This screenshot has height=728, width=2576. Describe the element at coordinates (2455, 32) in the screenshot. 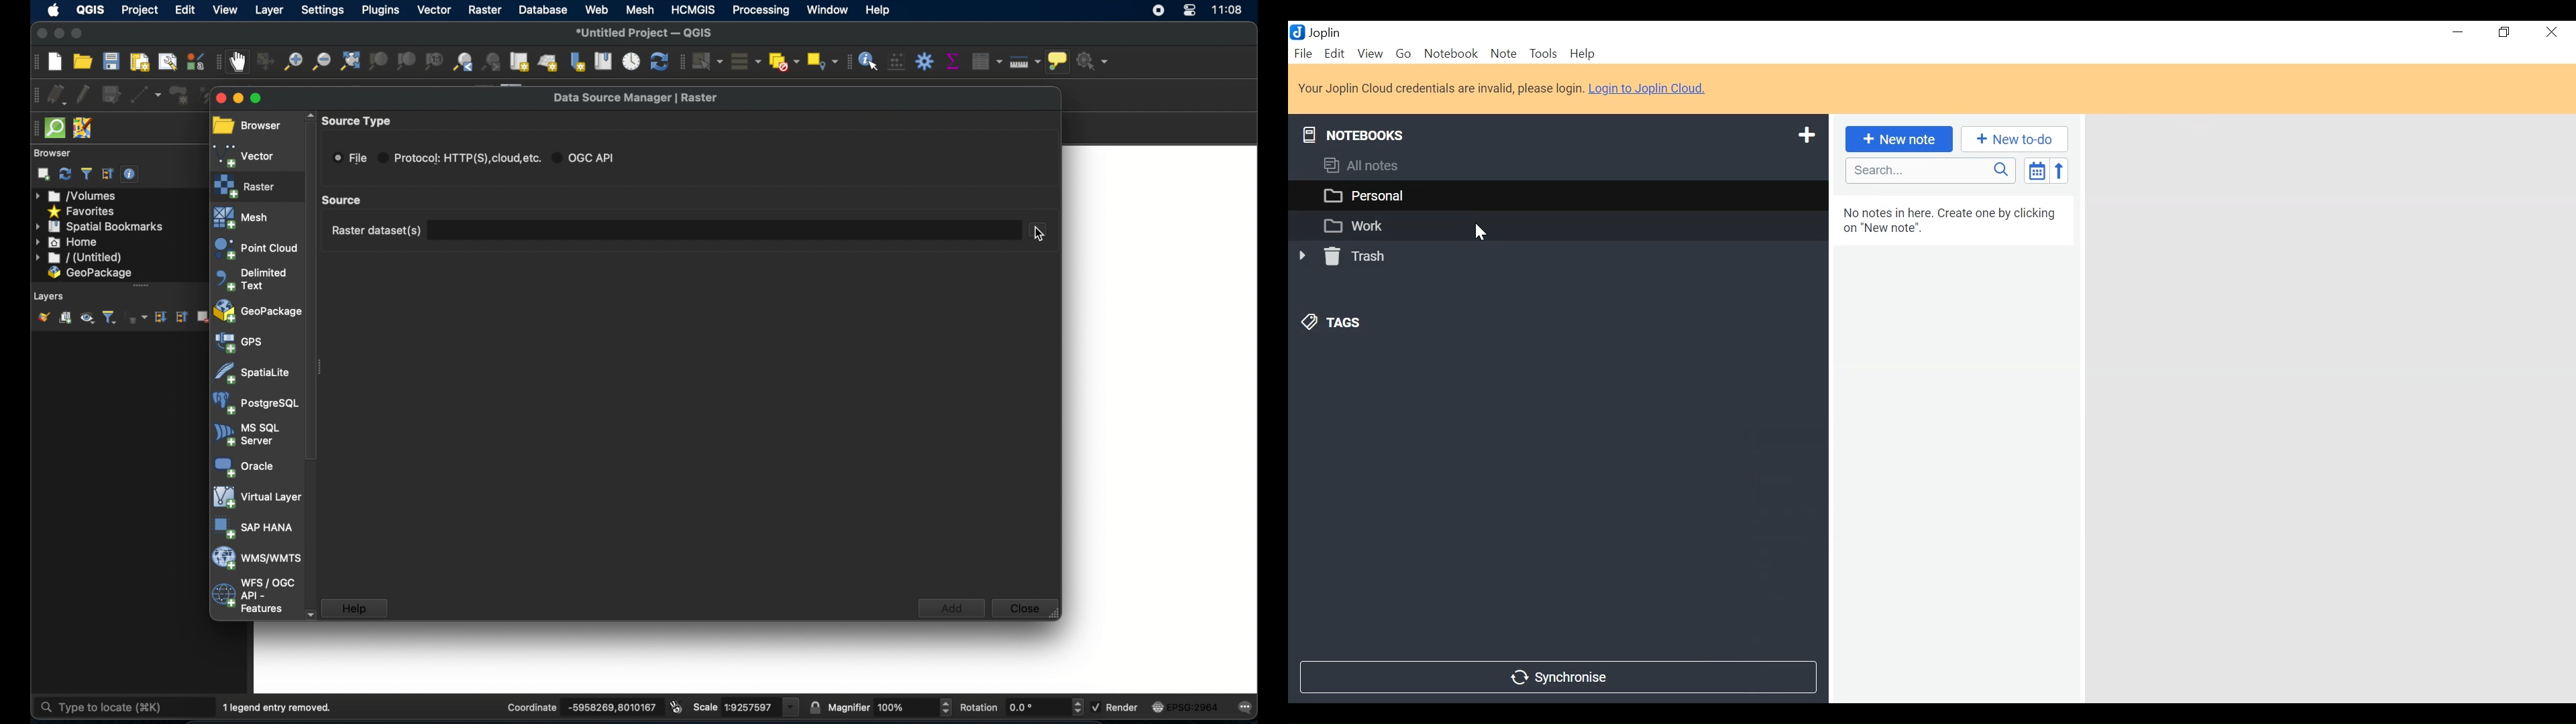

I see `minimize` at that location.